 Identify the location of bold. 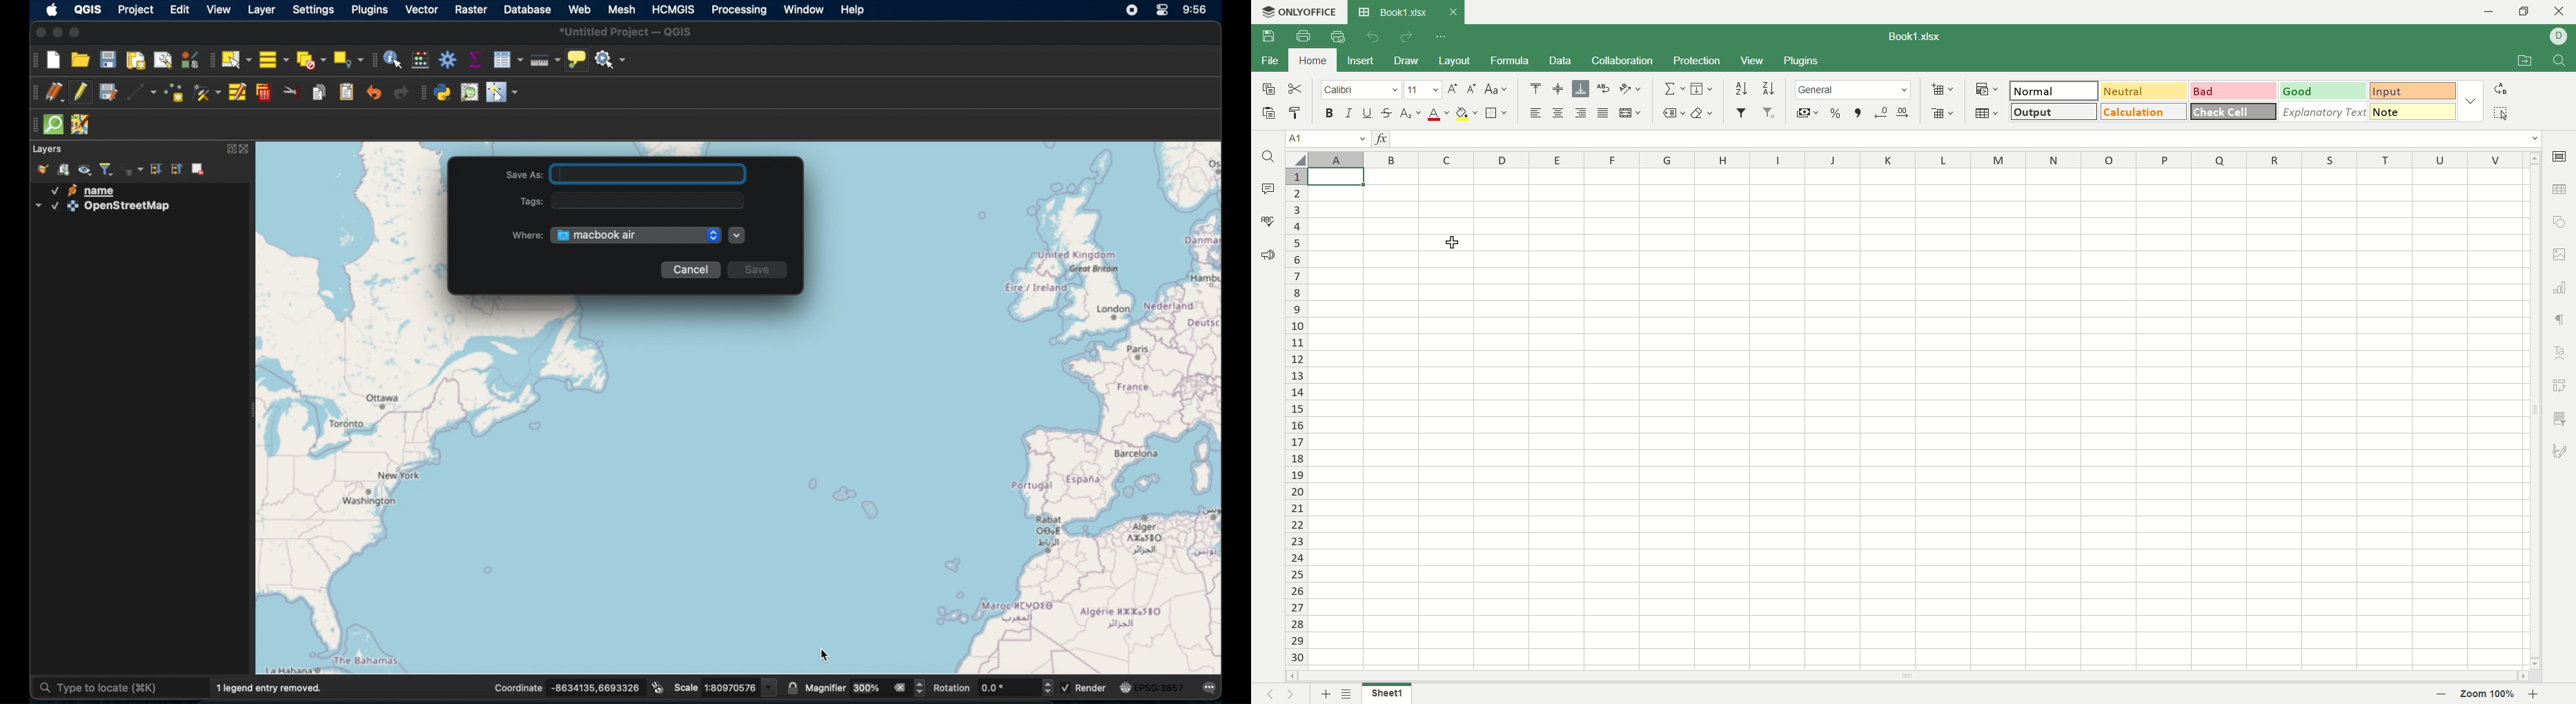
(1333, 114).